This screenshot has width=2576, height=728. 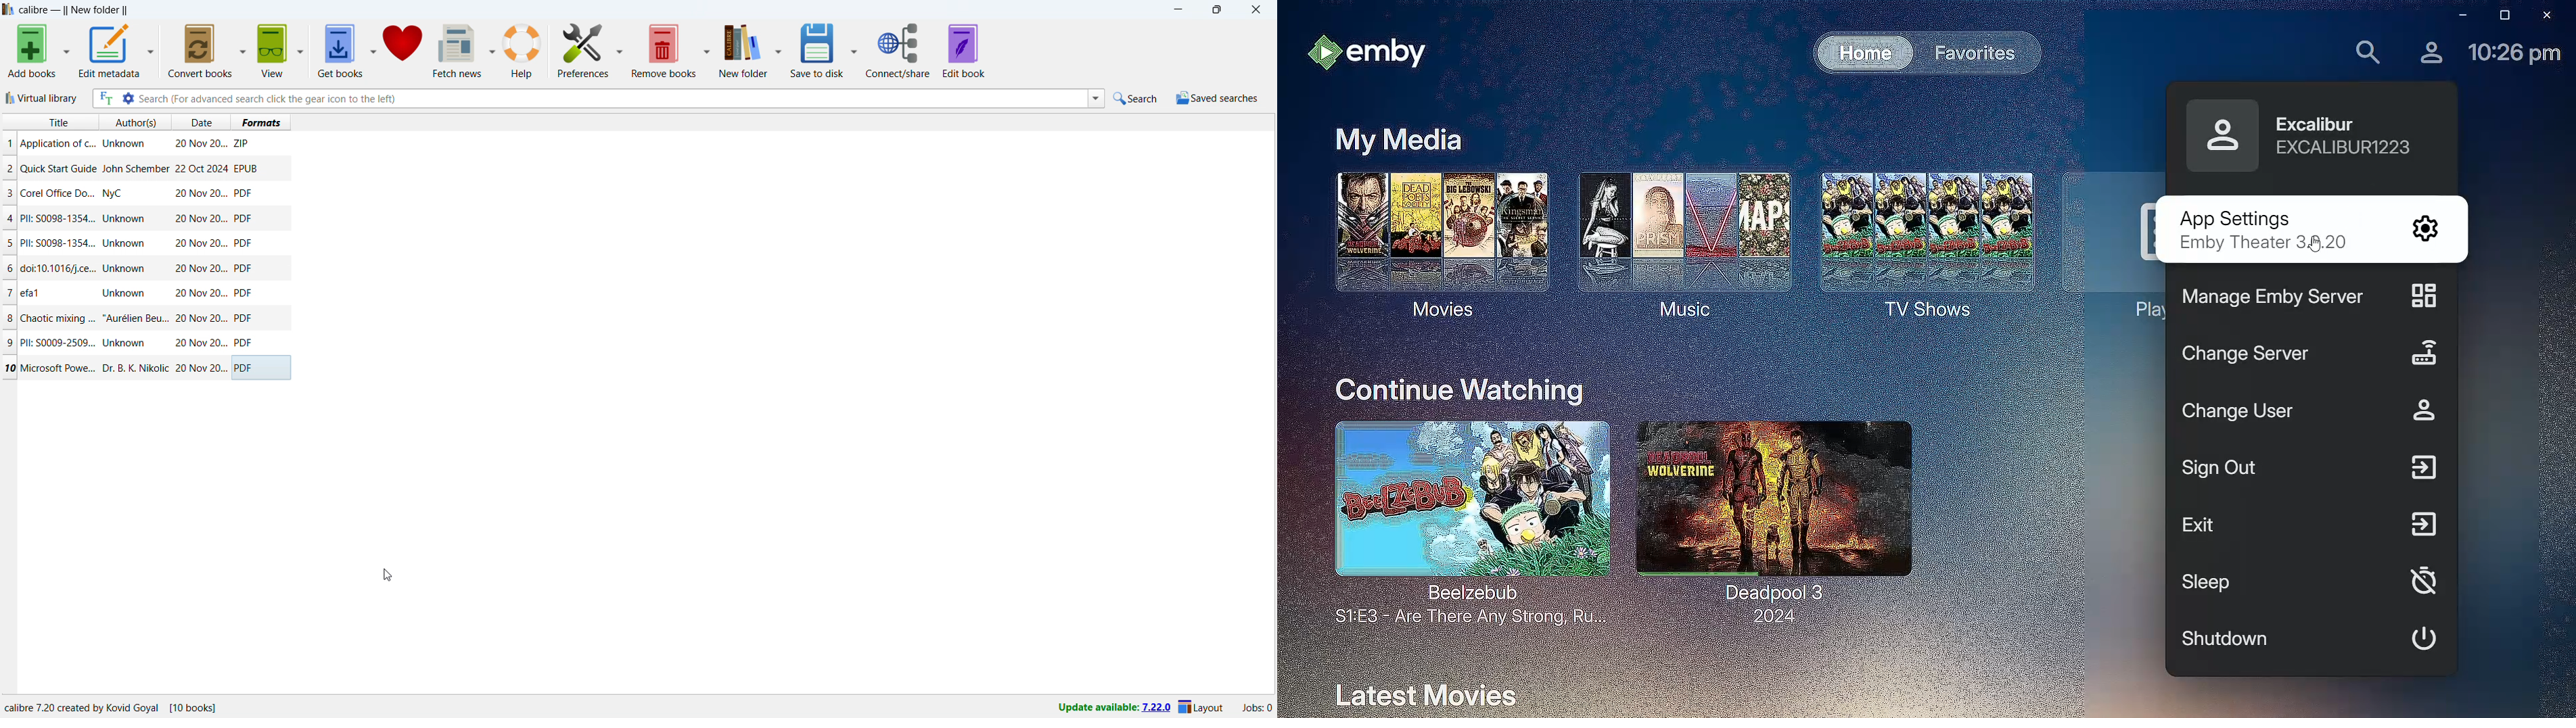 I want to click on Unknown, so click(x=124, y=343).